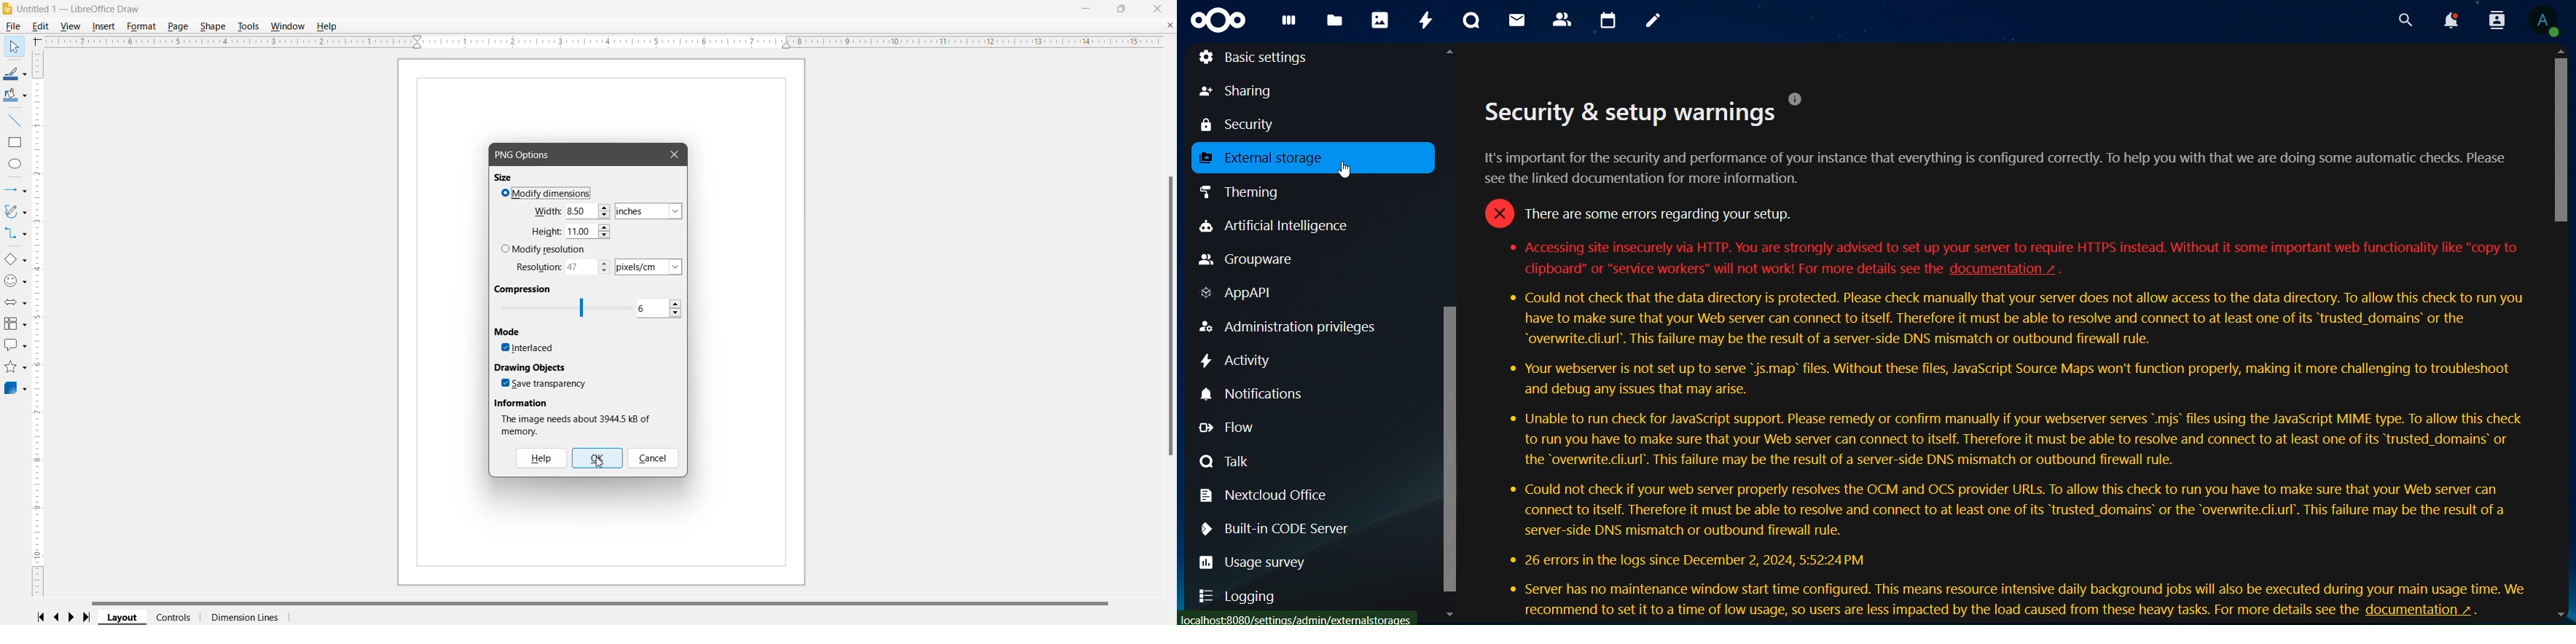 This screenshot has width=2576, height=644. Describe the element at coordinates (1563, 20) in the screenshot. I see `contact` at that location.